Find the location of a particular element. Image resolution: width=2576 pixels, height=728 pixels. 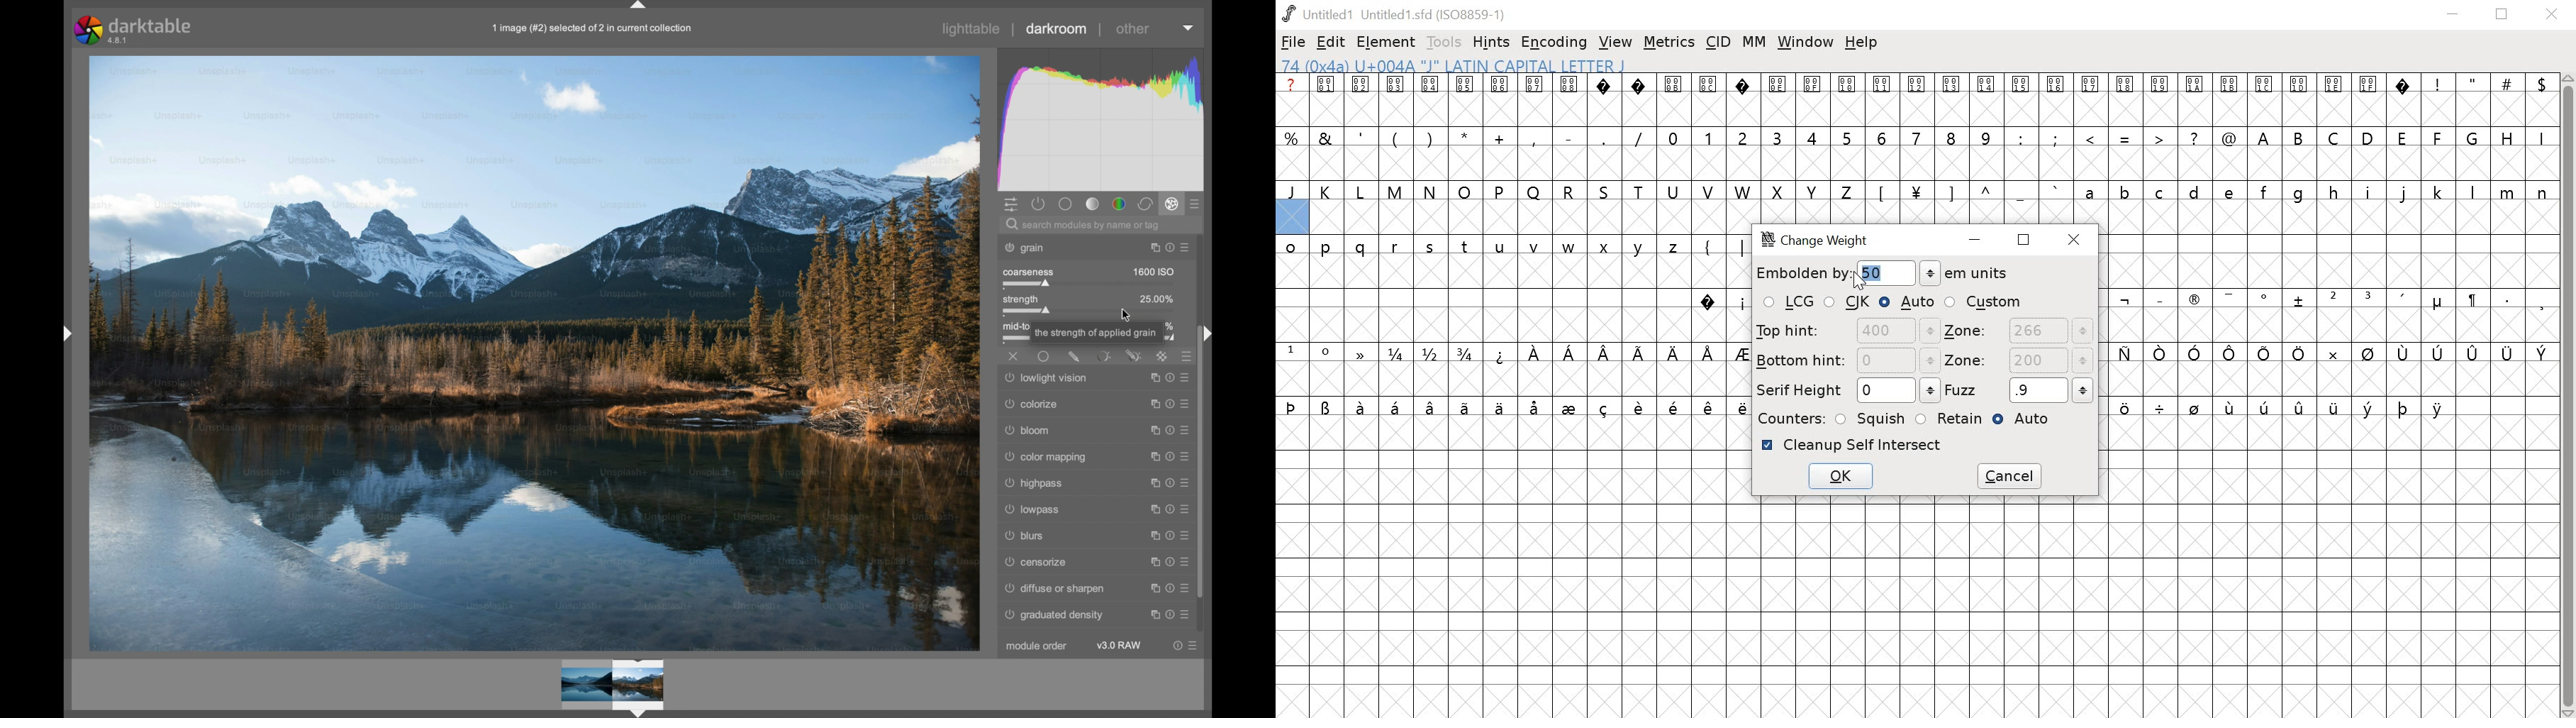

instance is located at coordinates (1151, 247).